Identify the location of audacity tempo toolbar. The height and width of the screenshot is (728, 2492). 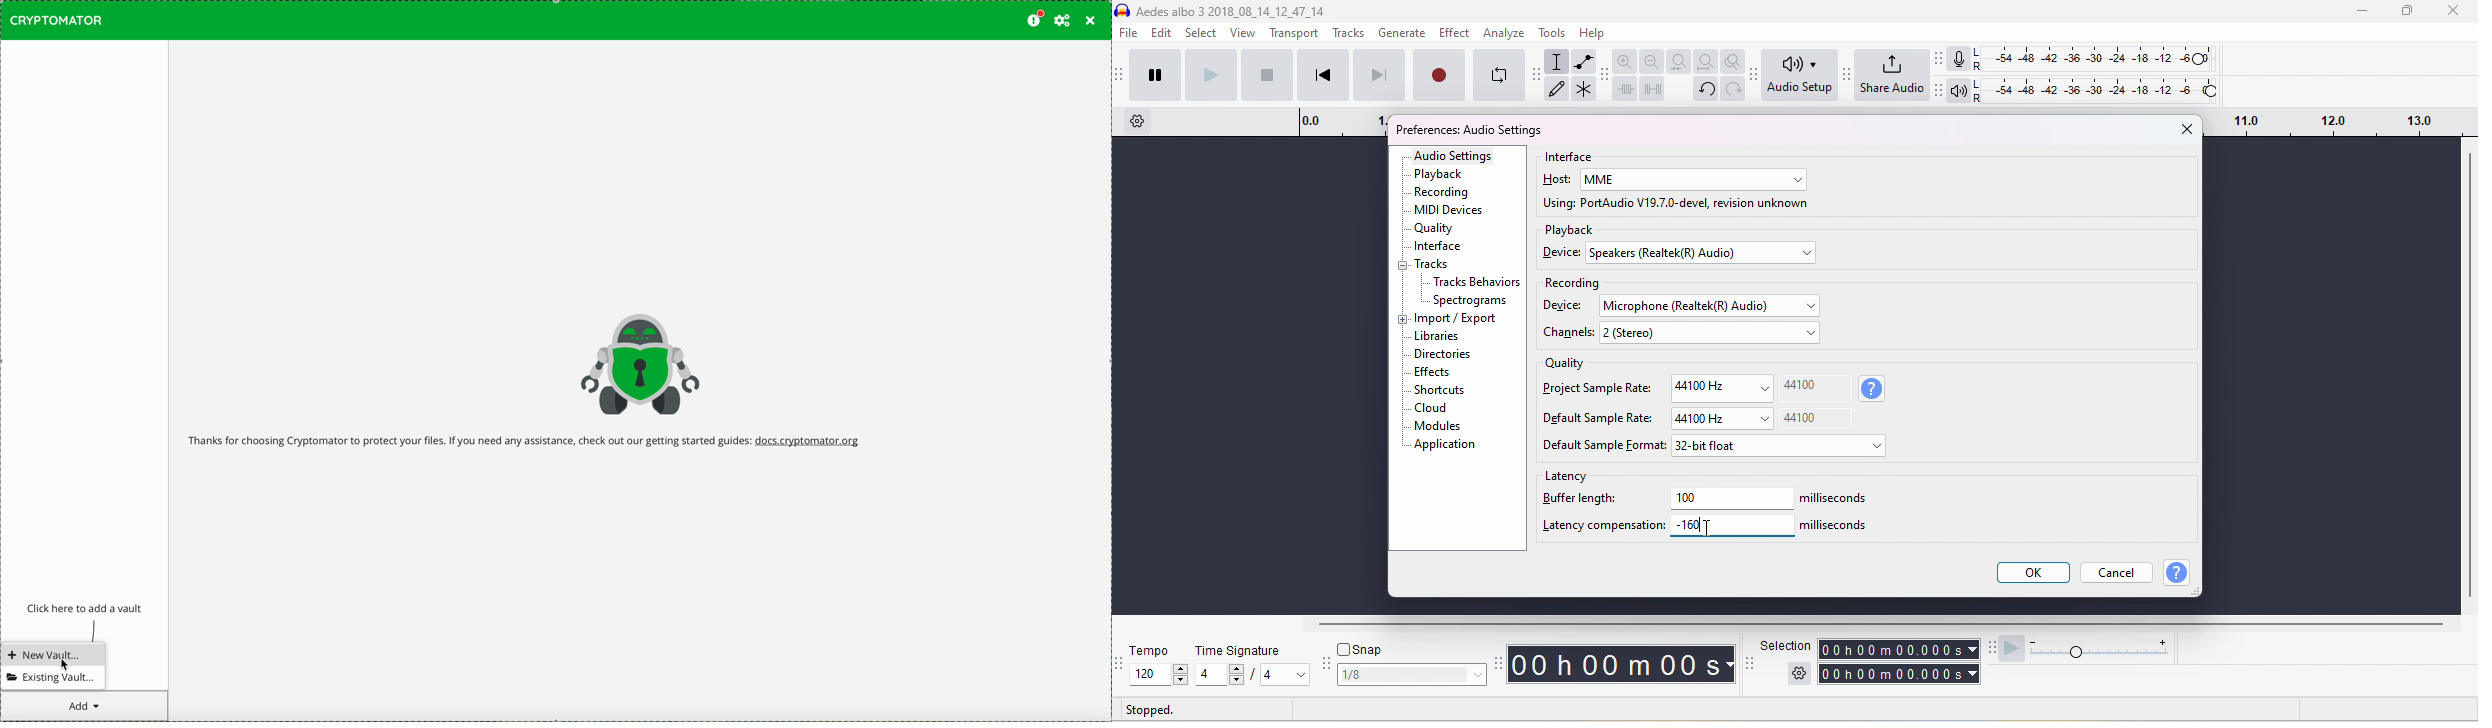
(1121, 665).